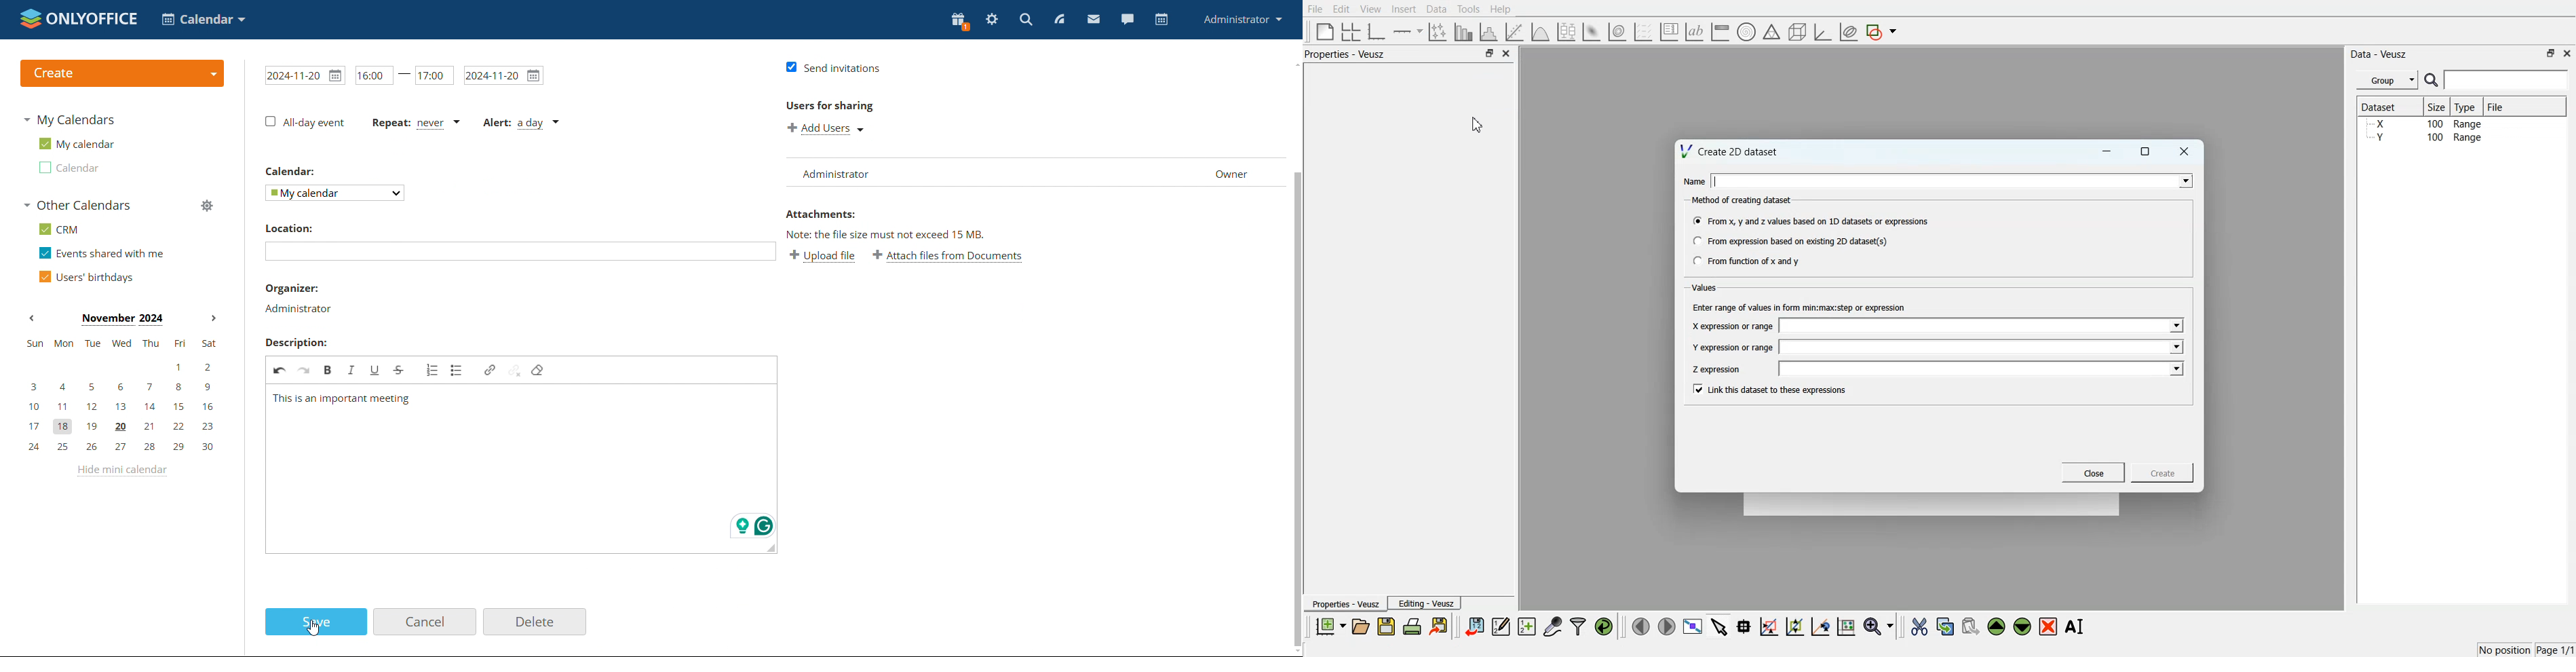 This screenshot has width=2576, height=672. Describe the element at coordinates (305, 370) in the screenshot. I see `redo` at that location.